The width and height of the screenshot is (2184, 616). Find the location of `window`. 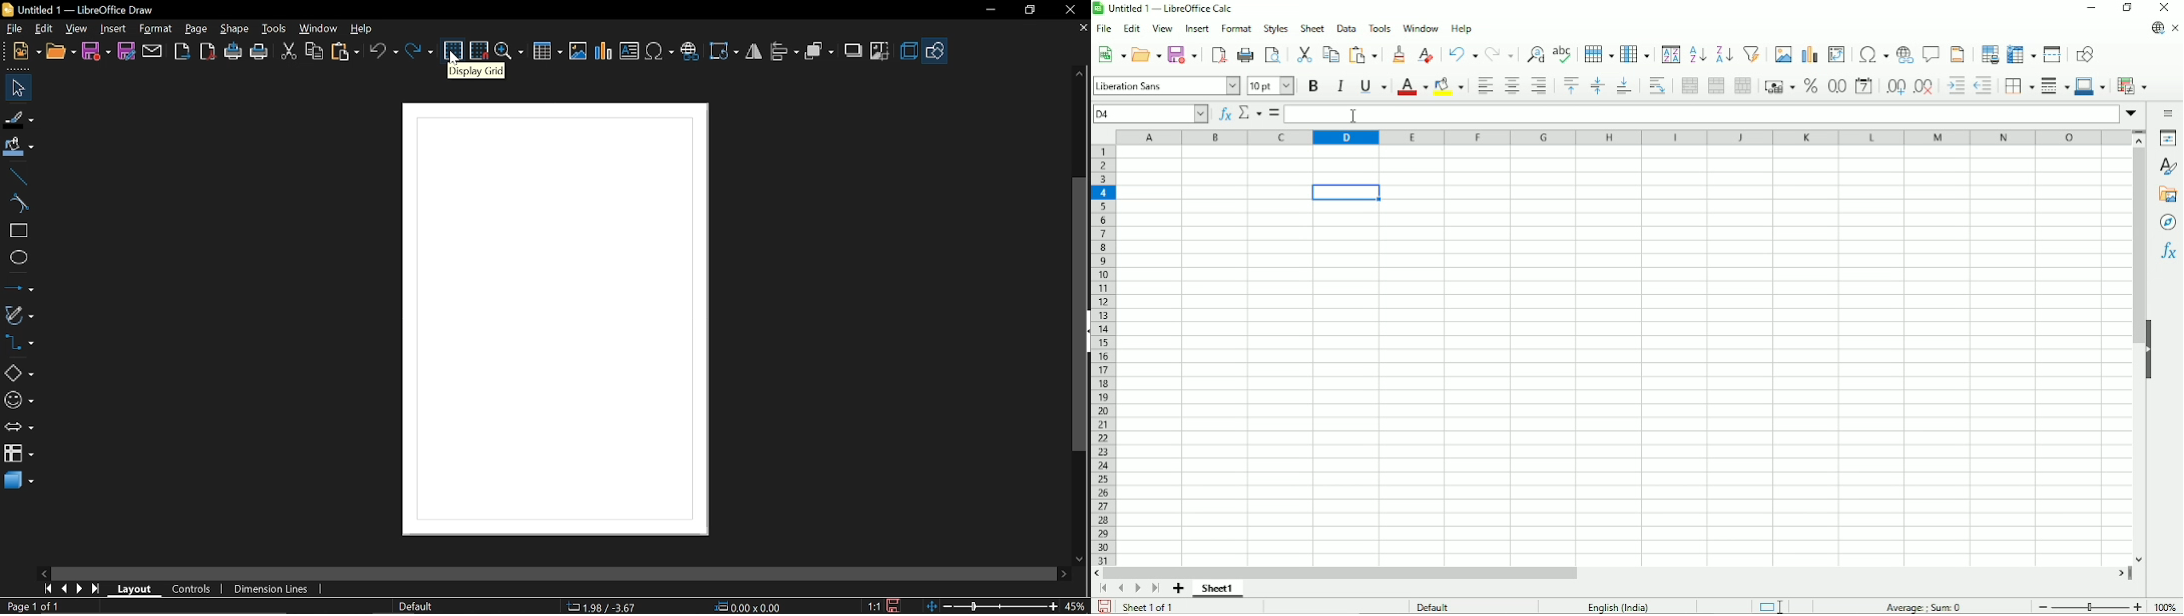

window is located at coordinates (320, 28).